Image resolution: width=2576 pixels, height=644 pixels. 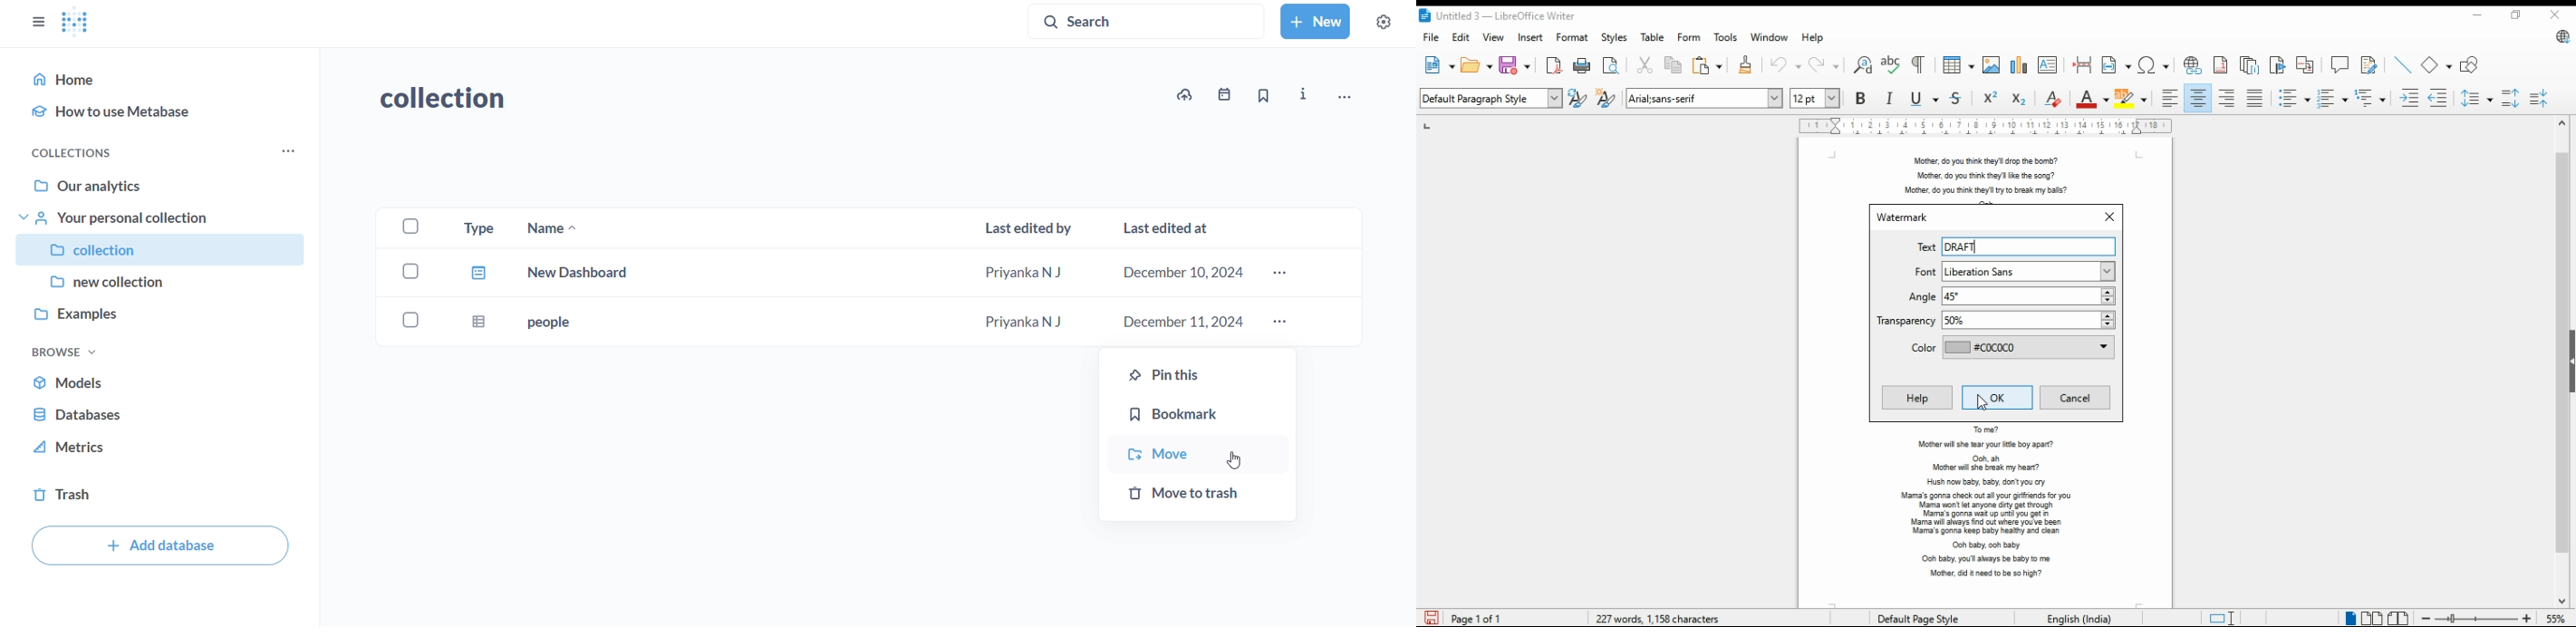 I want to click on font color, so click(x=2092, y=98).